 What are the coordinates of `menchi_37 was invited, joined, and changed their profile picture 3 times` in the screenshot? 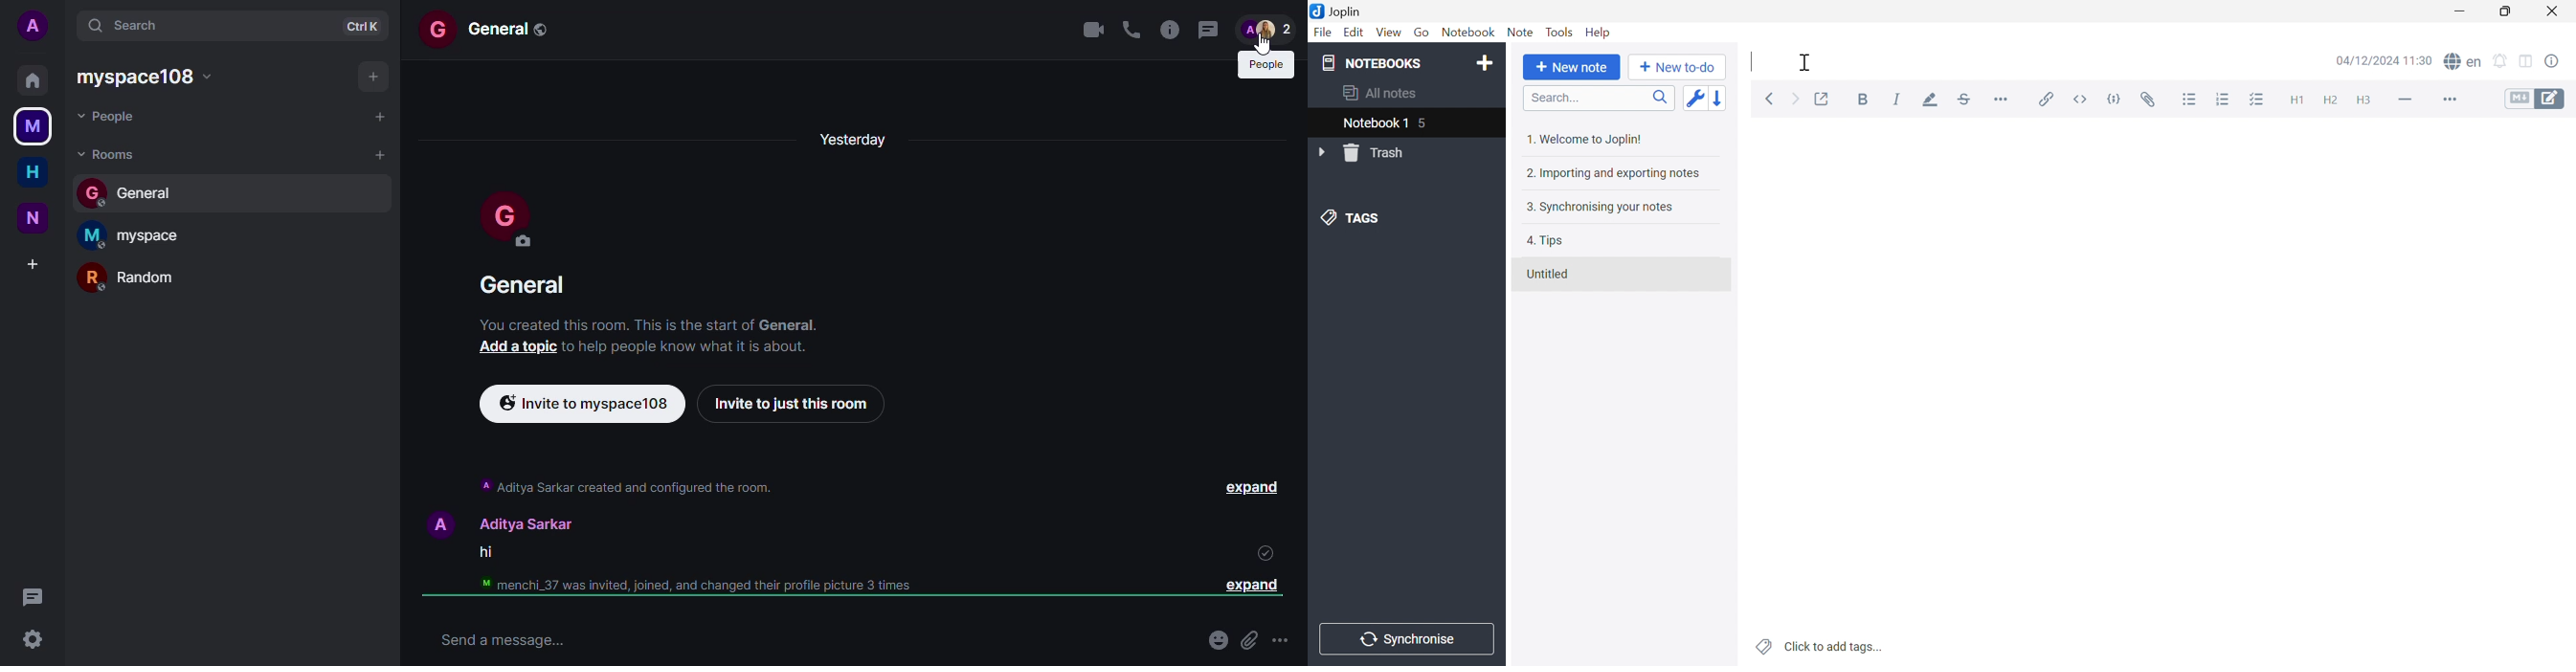 It's located at (706, 587).